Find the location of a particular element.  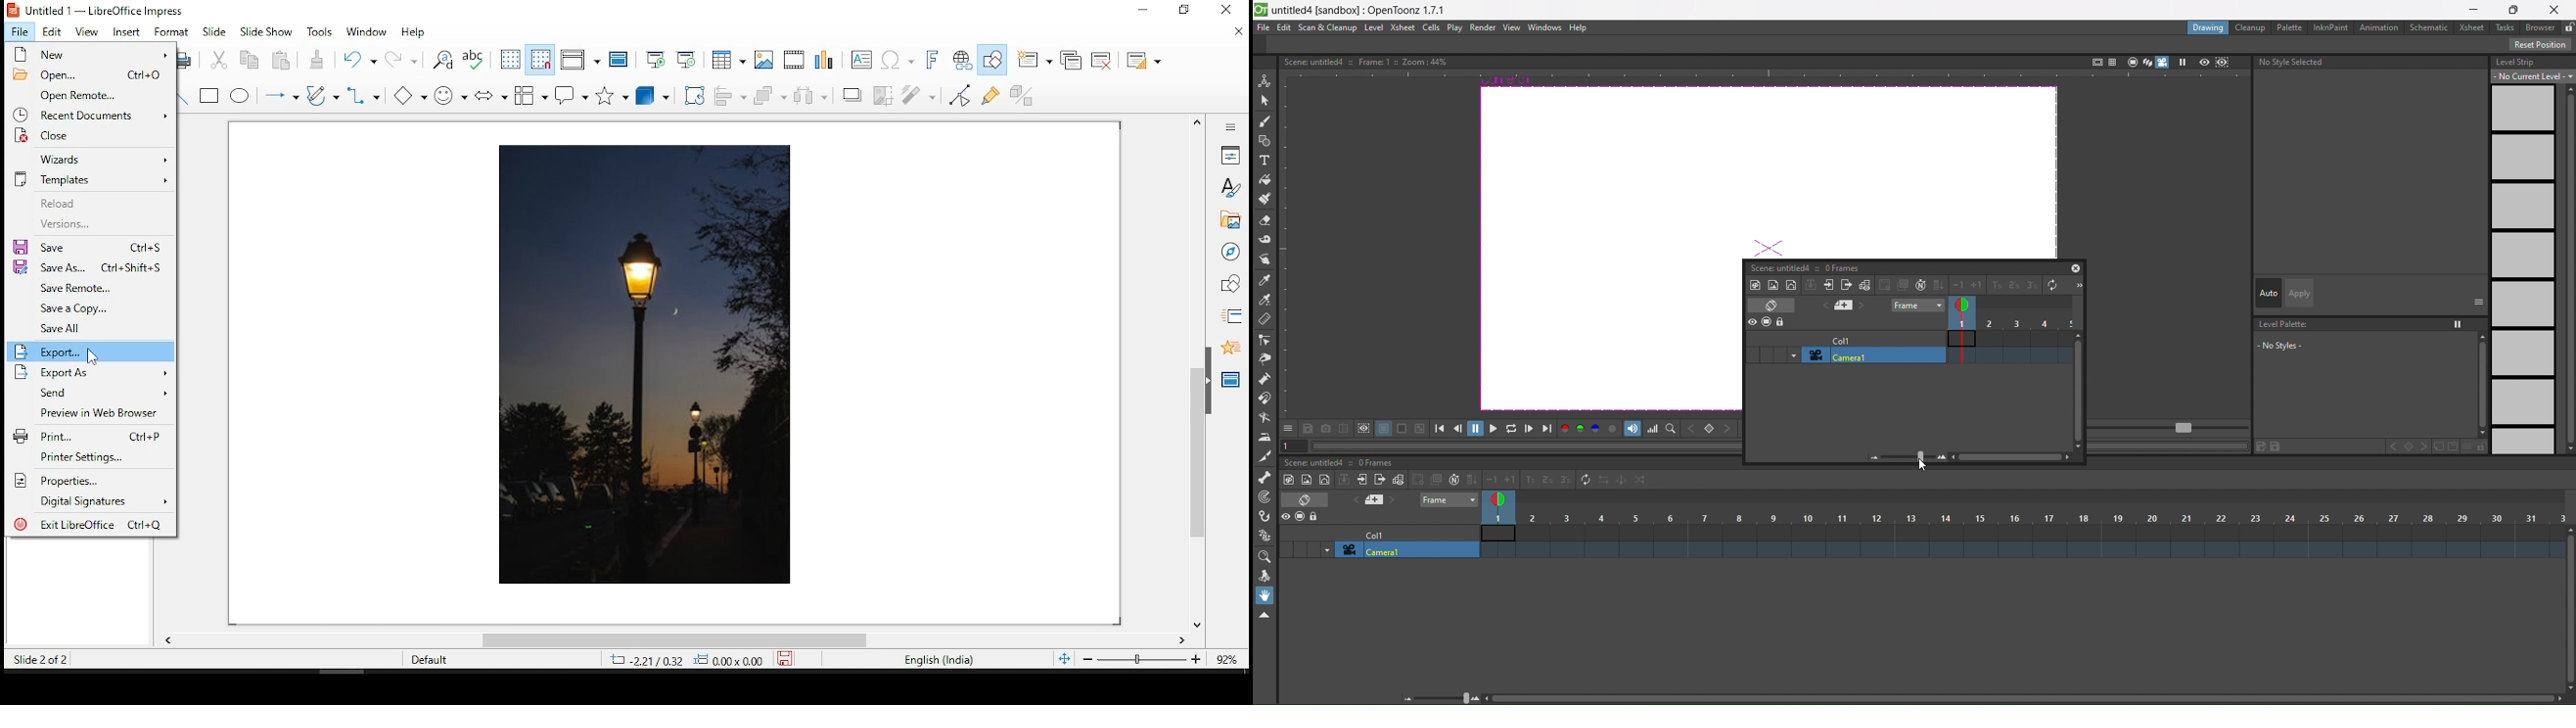

copy is located at coordinates (250, 62).